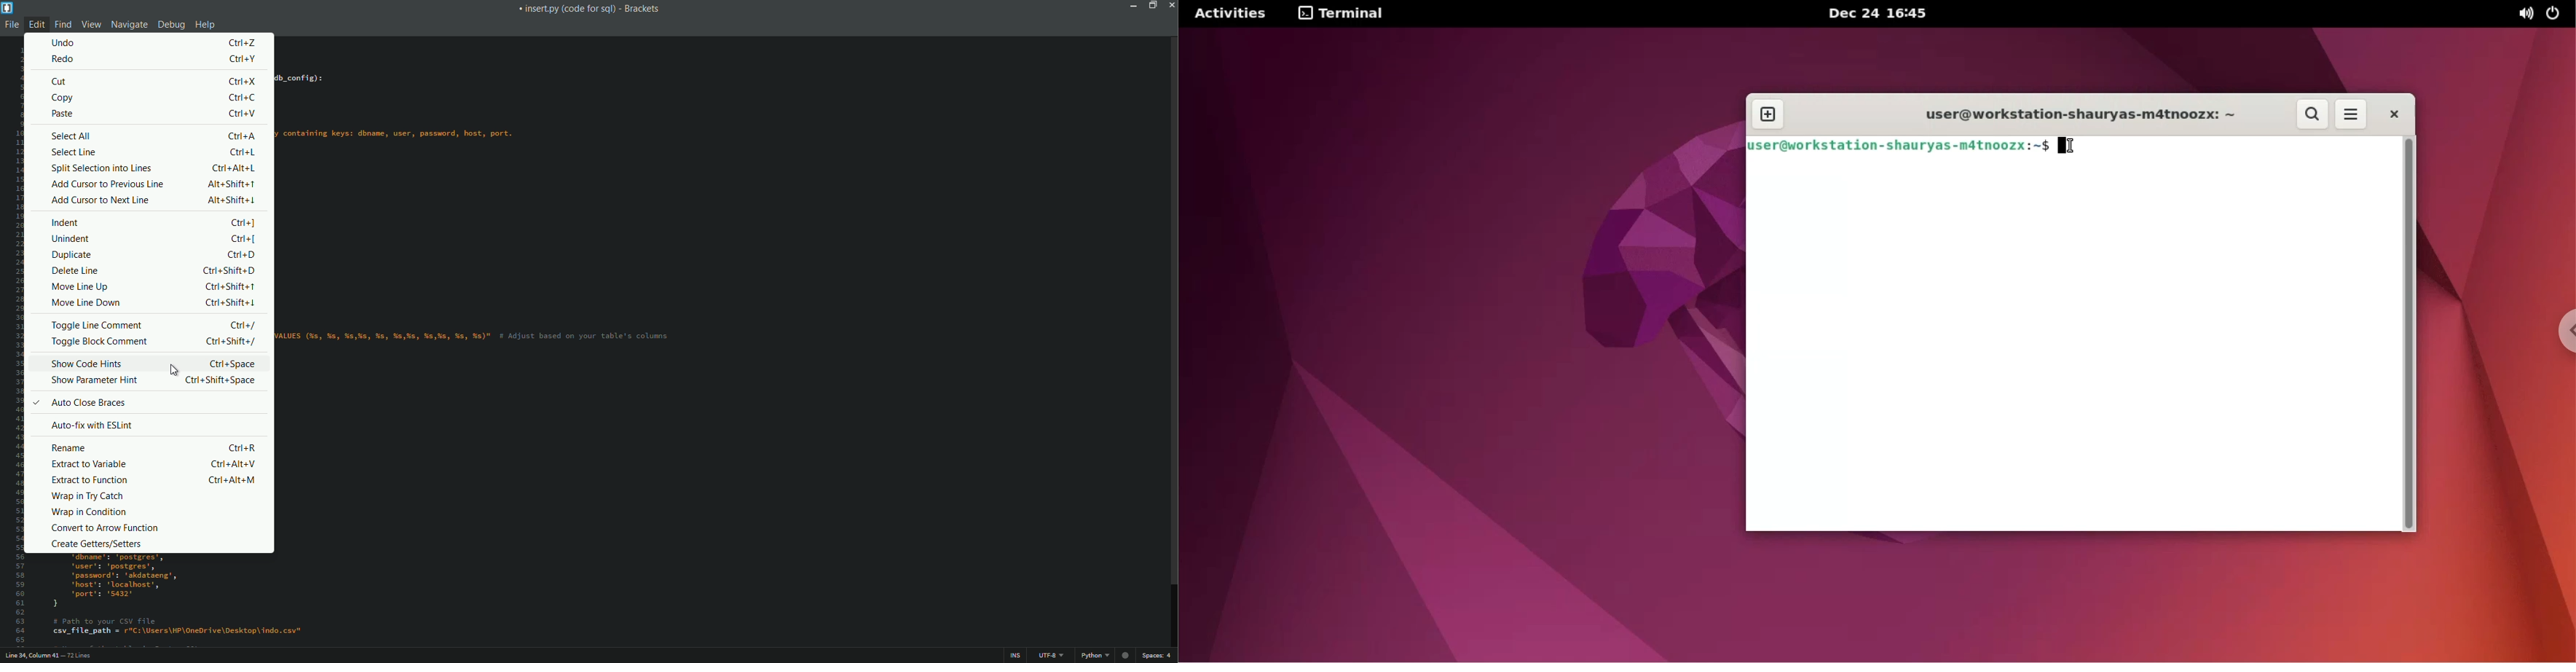 Image resolution: width=2576 pixels, height=672 pixels. What do you see at coordinates (1171, 6) in the screenshot?
I see `close app` at bounding box center [1171, 6].